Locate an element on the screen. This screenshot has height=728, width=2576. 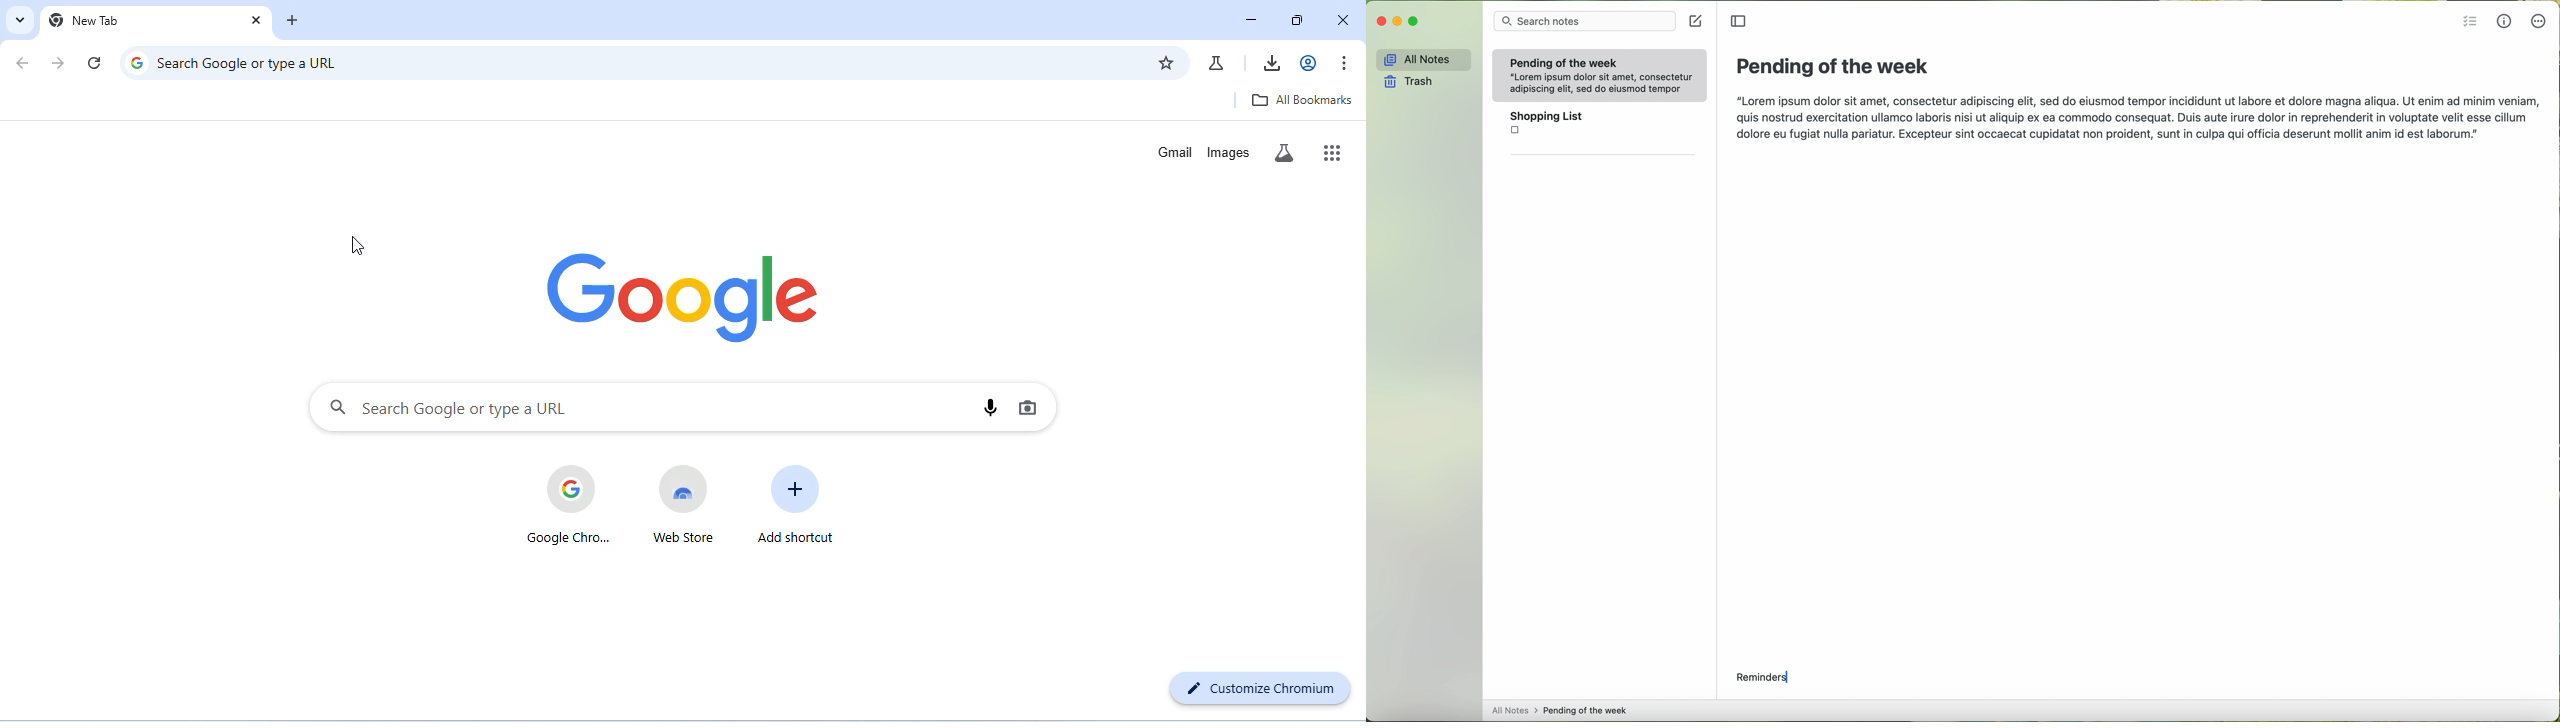
search tabs is located at coordinates (18, 20).